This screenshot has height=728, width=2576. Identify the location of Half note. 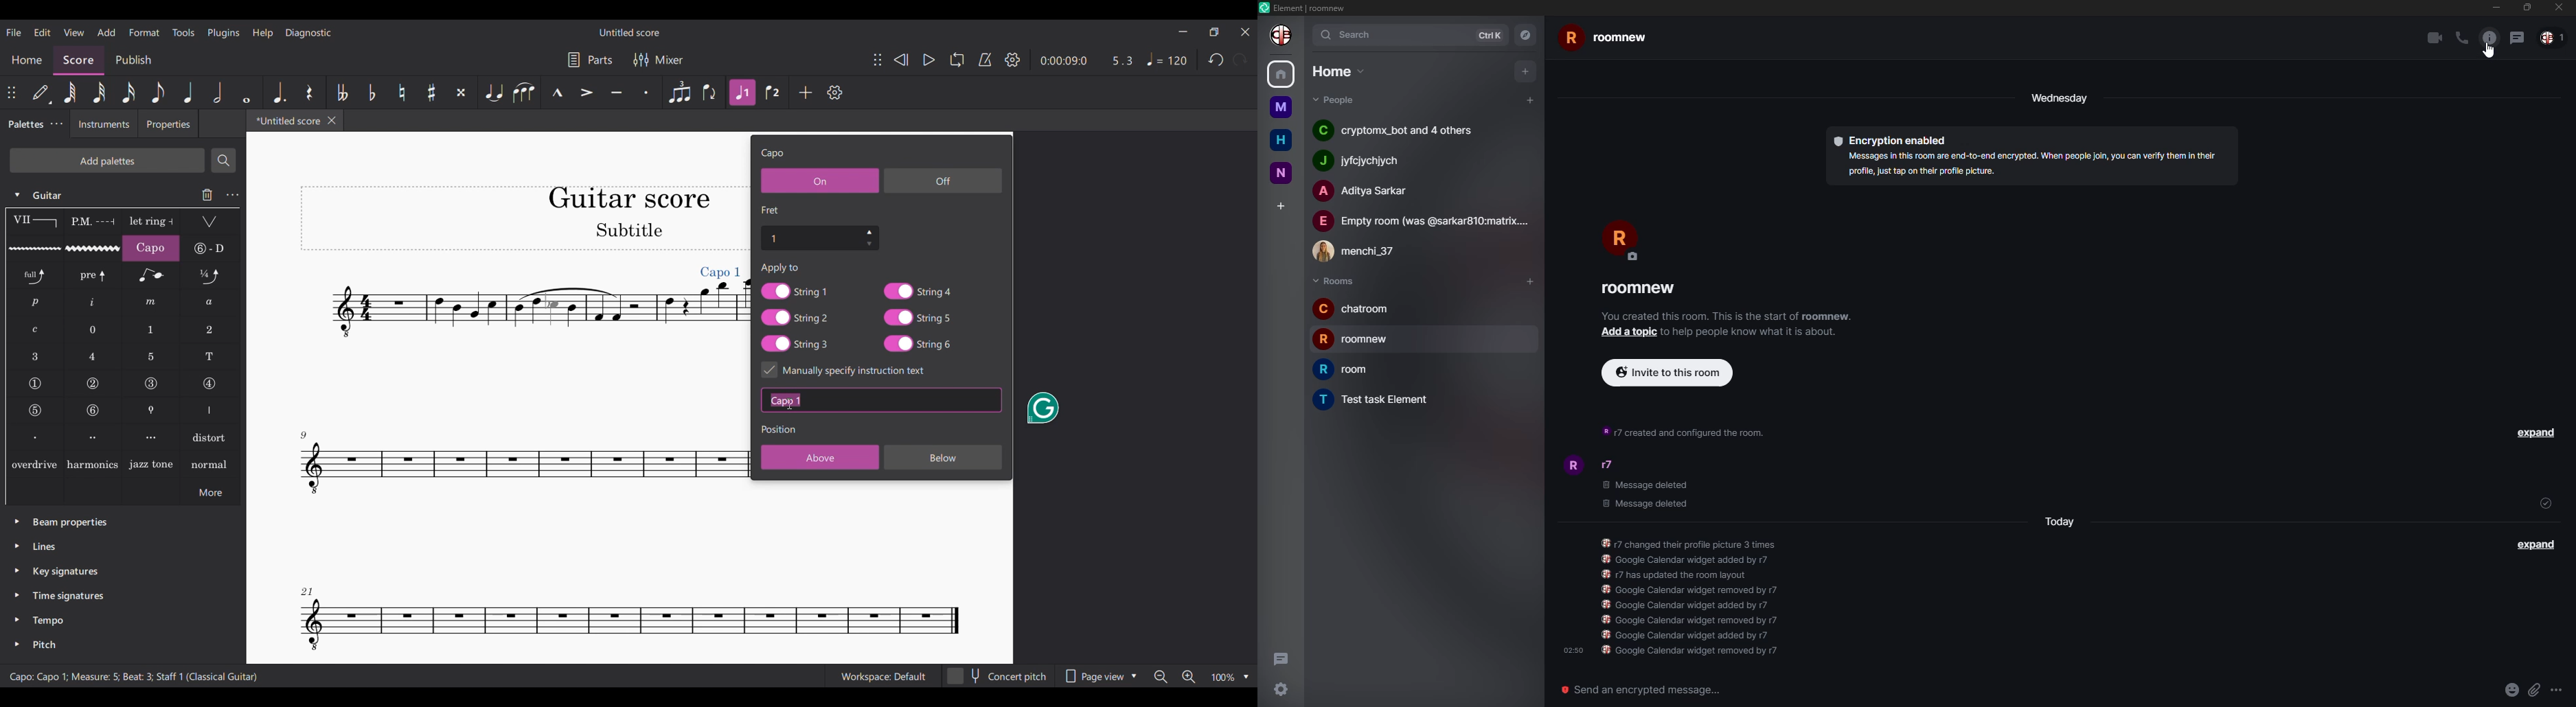
(218, 92).